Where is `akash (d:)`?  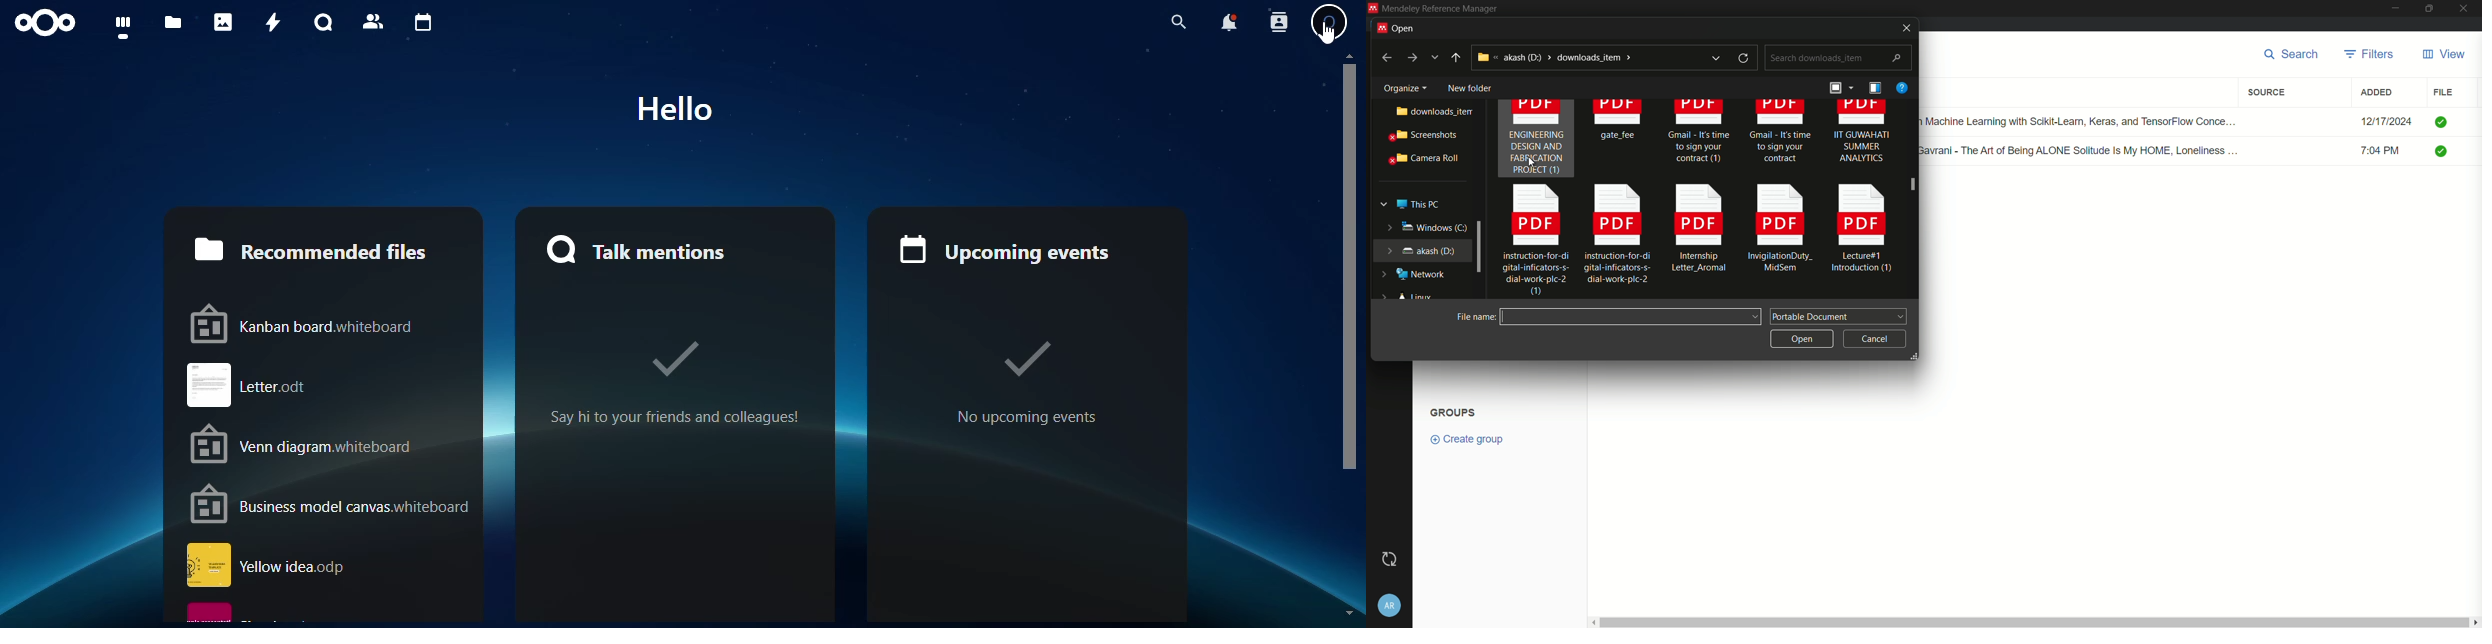 akash (d:) is located at coordinates (1420, 249).